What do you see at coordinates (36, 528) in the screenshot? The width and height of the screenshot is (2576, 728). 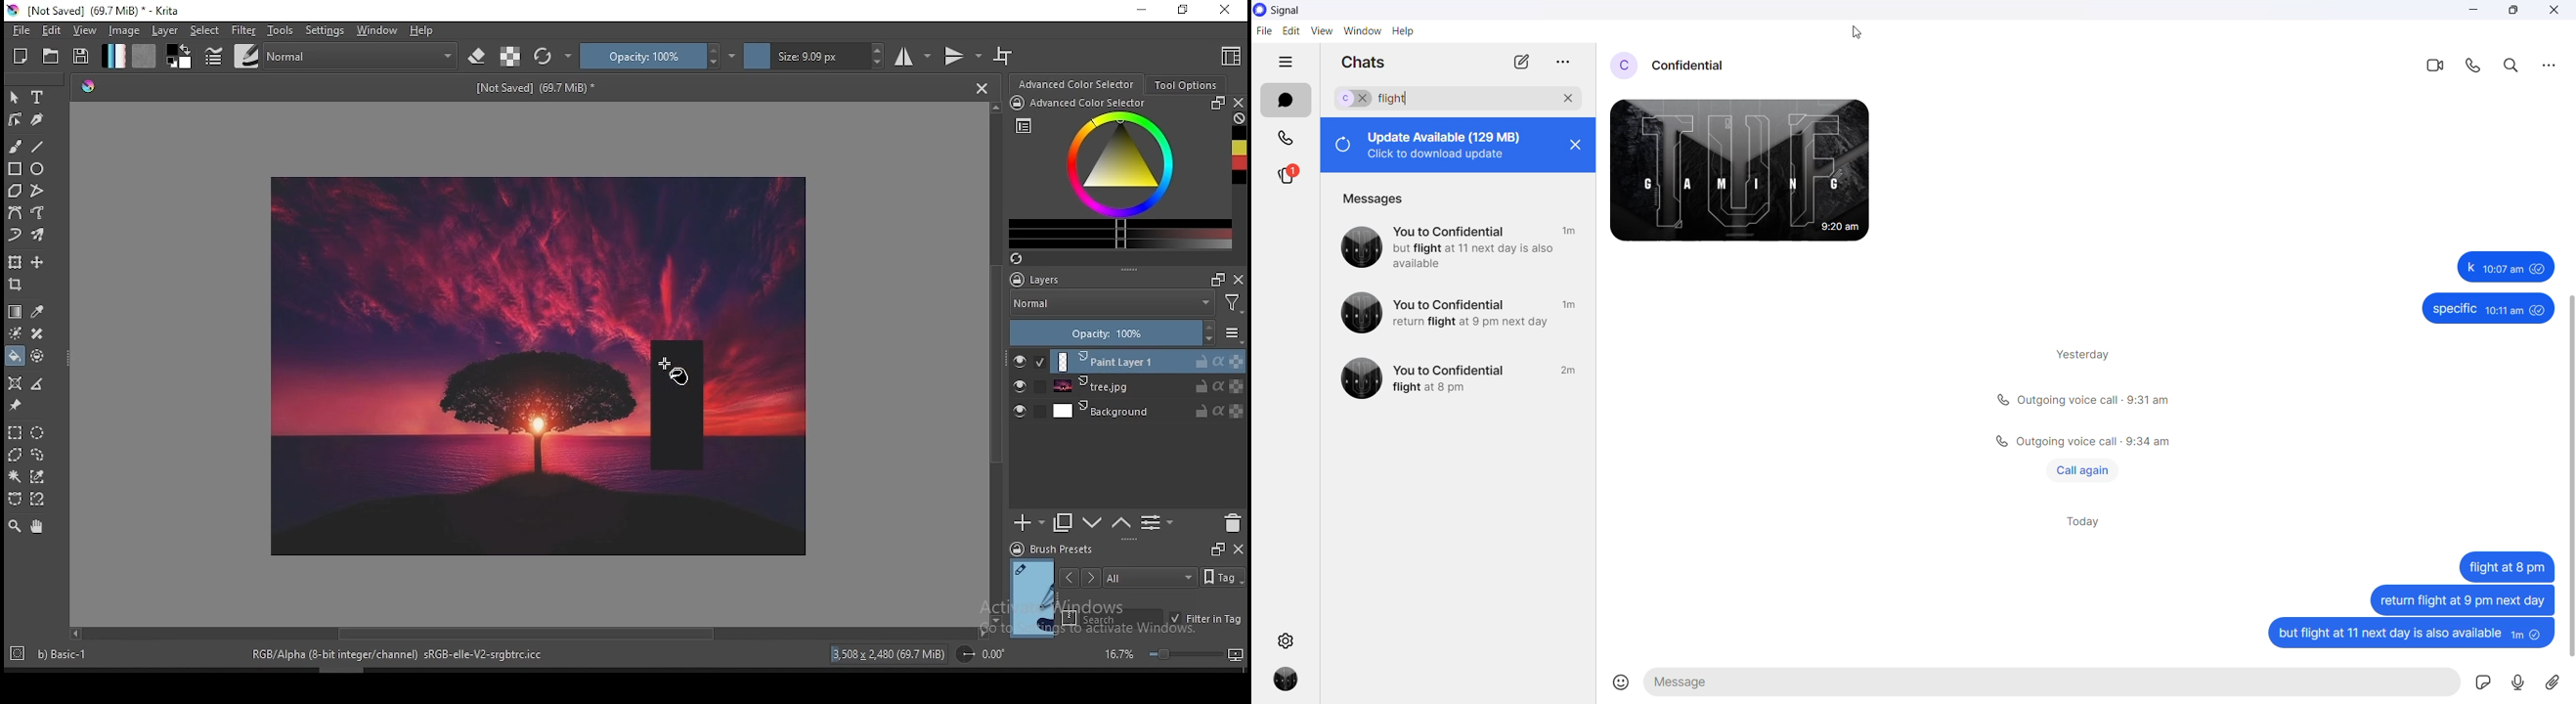 I see `pan tool` at bounding box center [36, 528].